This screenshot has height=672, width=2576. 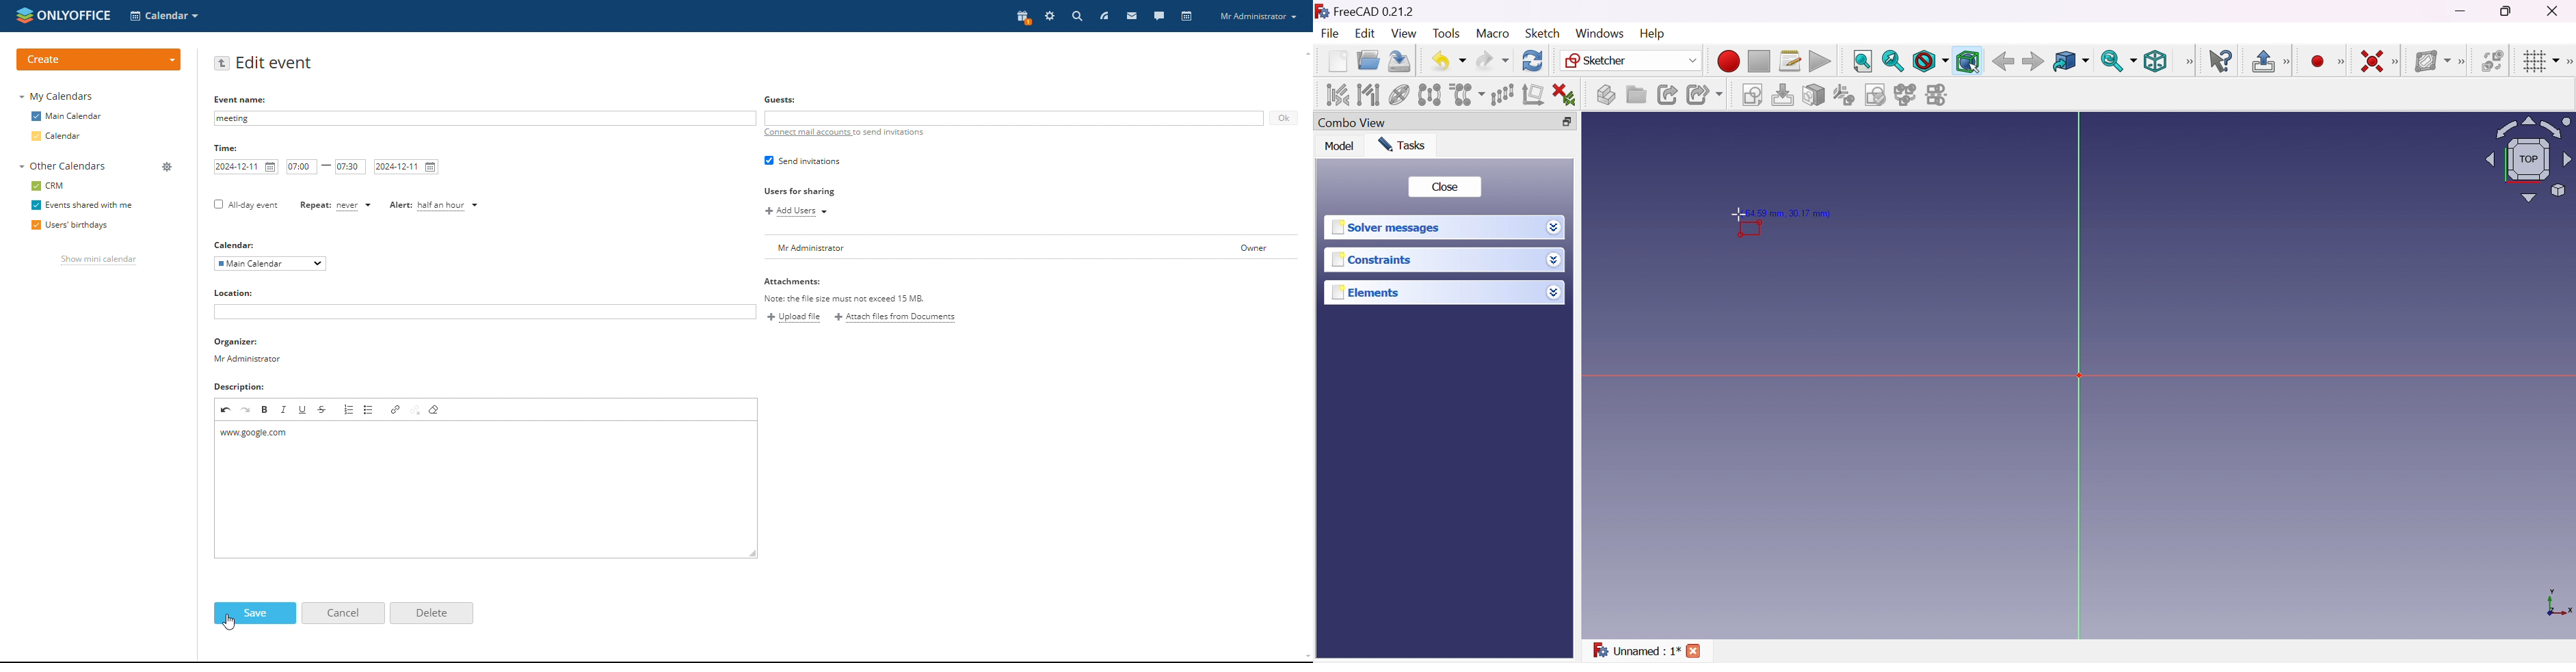 What do you see at coordinates (2461, 11) in the screenshot?
I see `Minimize` at bounding box center [2461, 11].